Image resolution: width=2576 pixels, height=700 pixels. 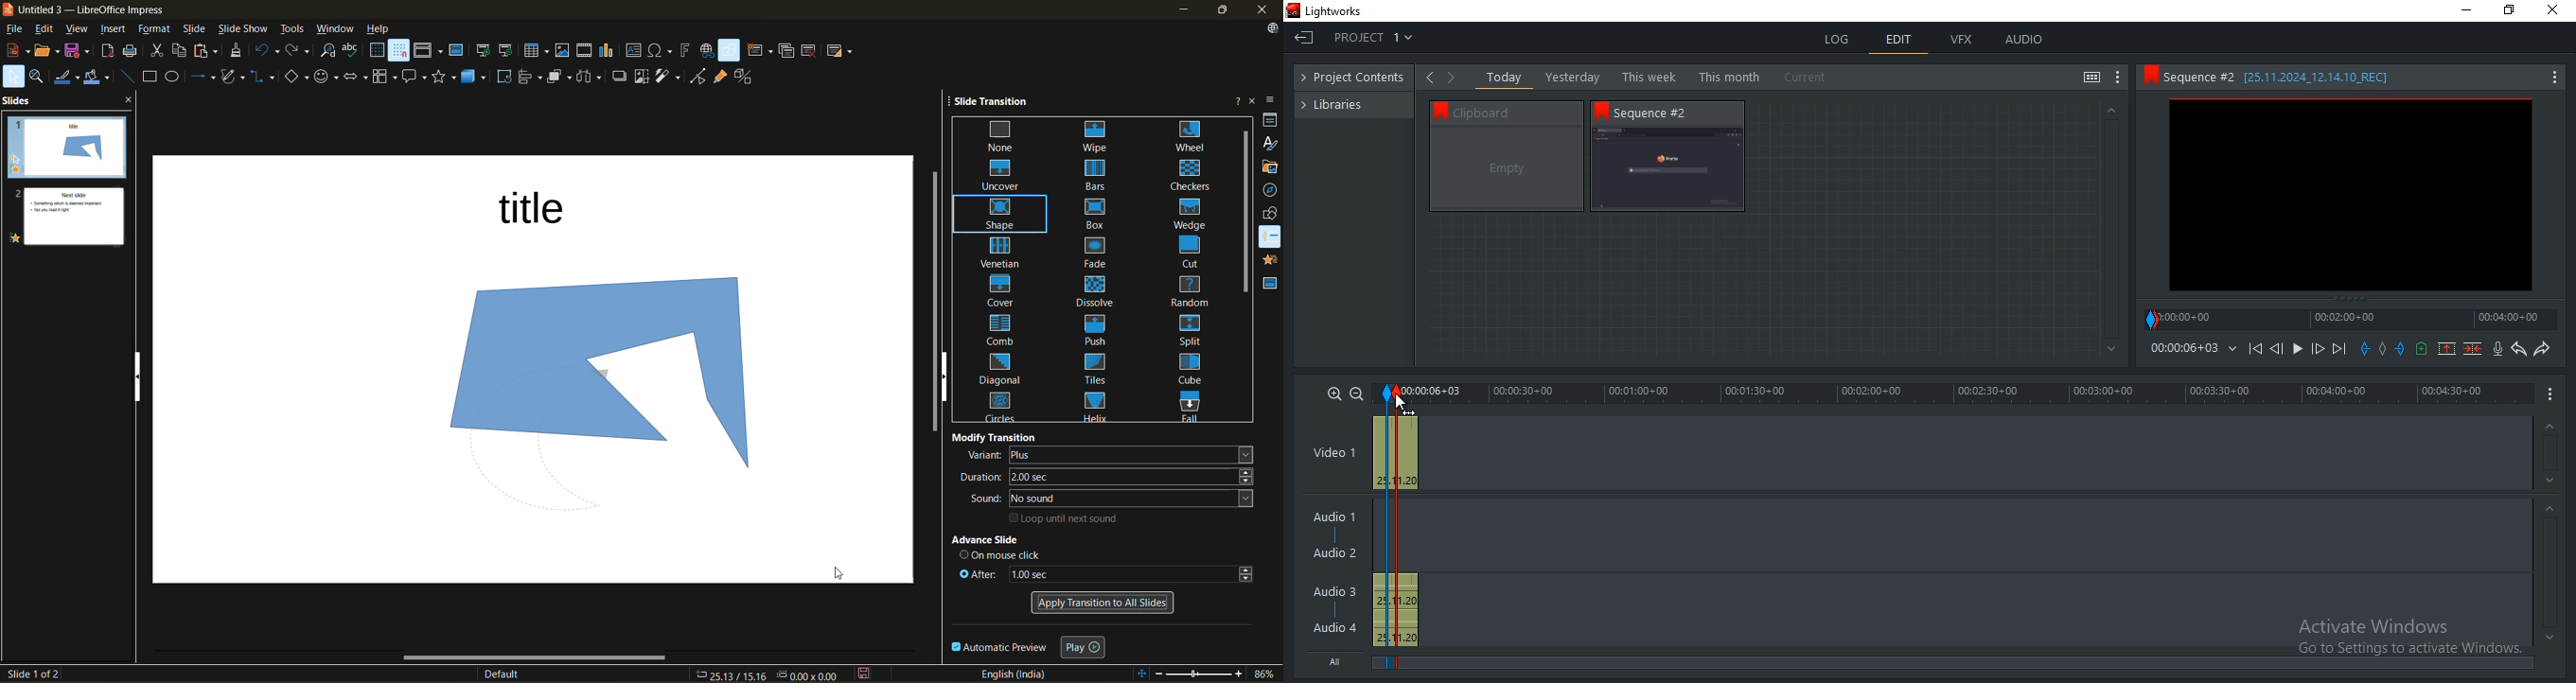 I want to click on delete slide, so click(x=810, y=50).